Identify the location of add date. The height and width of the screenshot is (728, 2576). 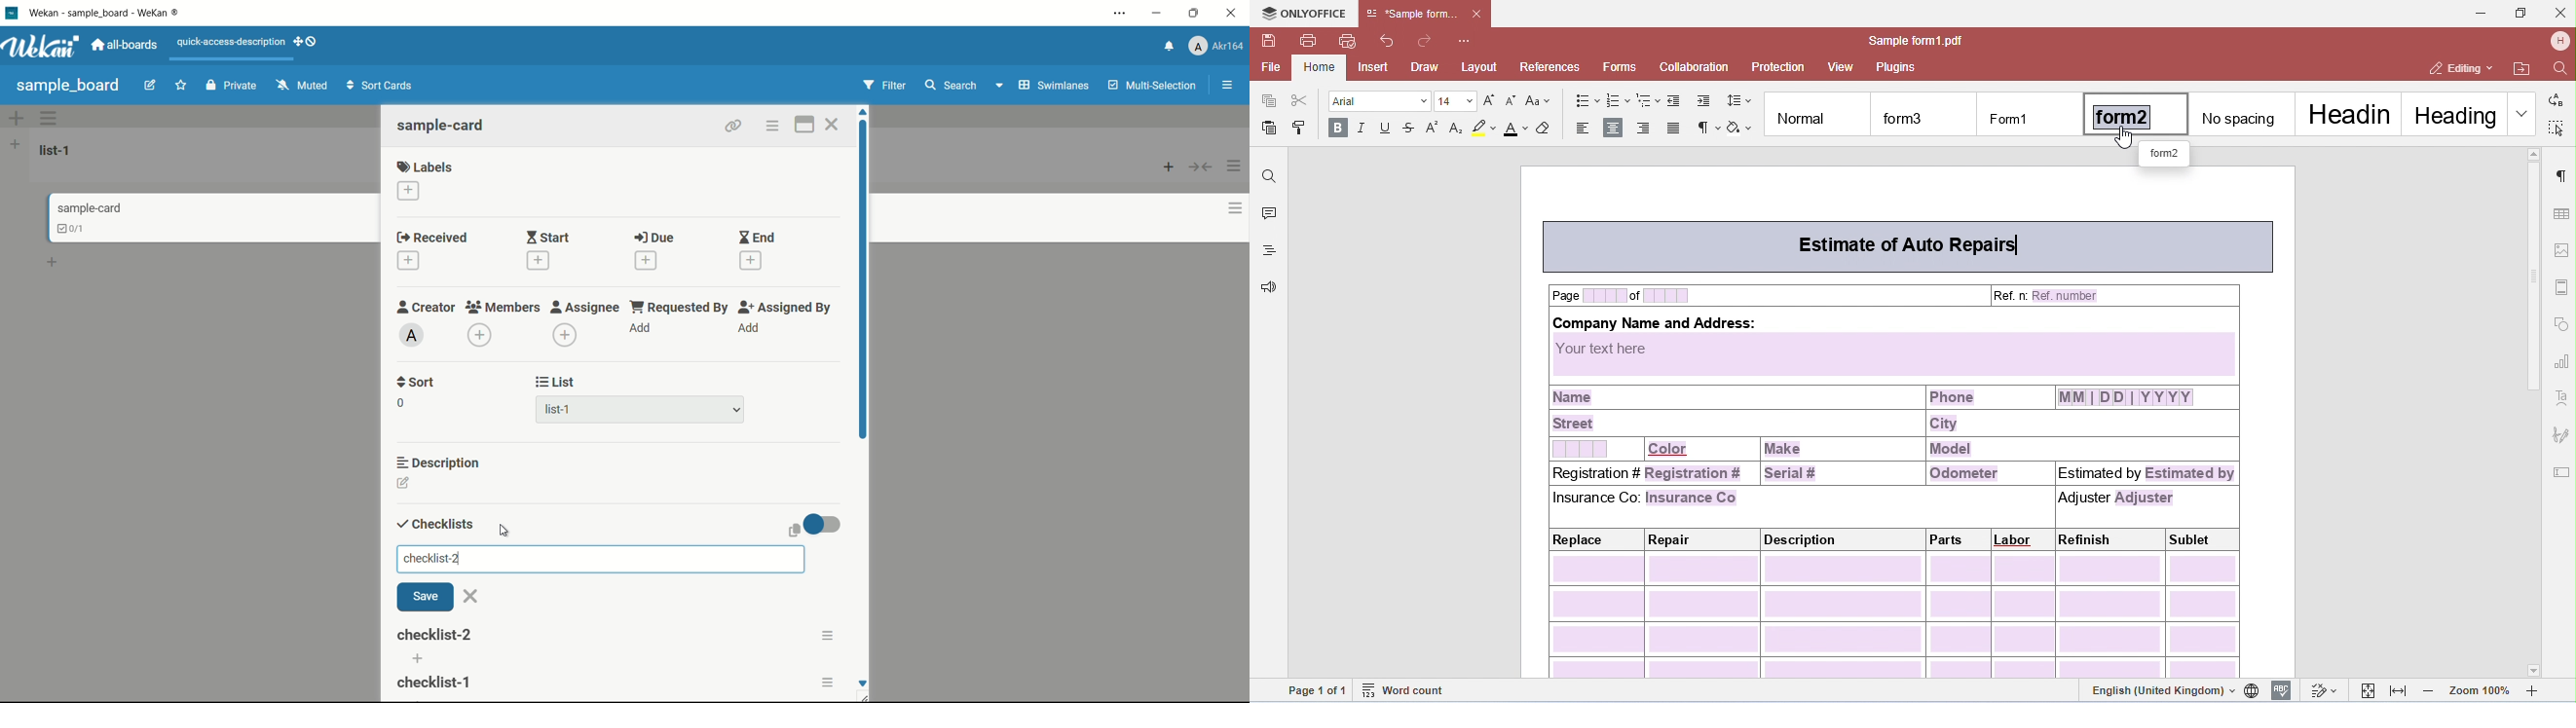
(751, 261).